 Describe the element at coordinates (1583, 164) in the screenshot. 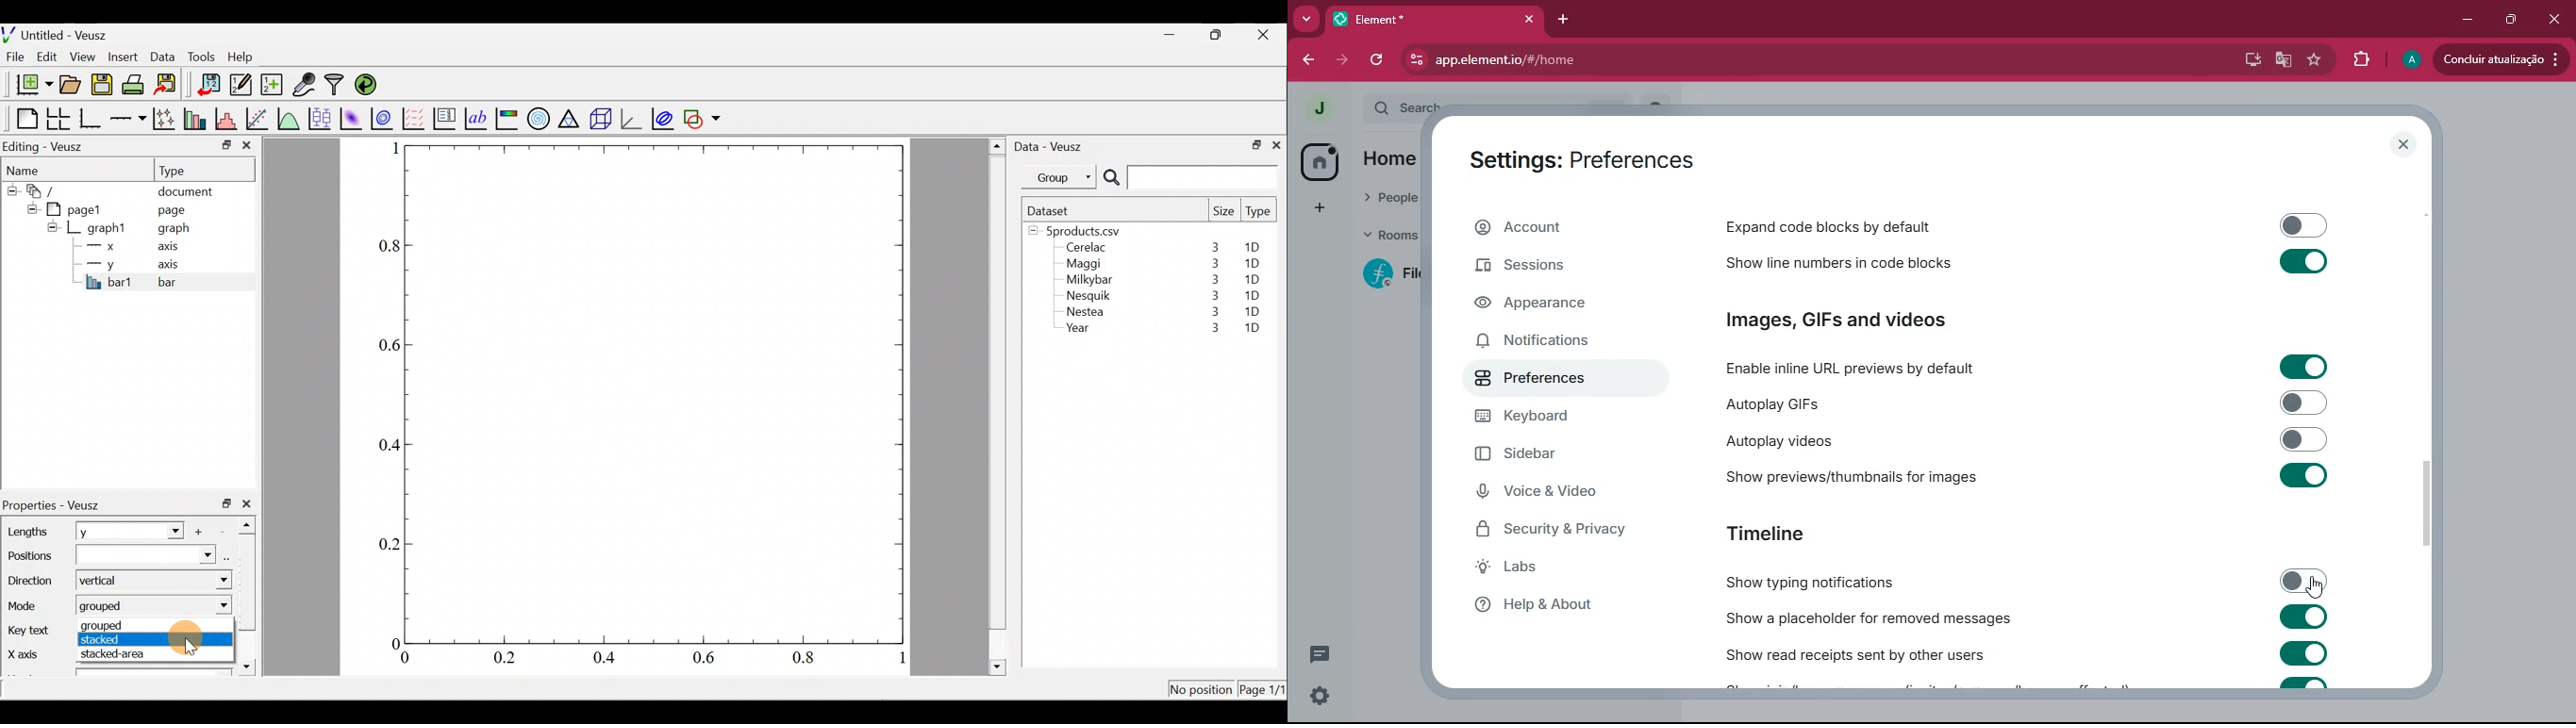

I see `settings: preferences` at that location.